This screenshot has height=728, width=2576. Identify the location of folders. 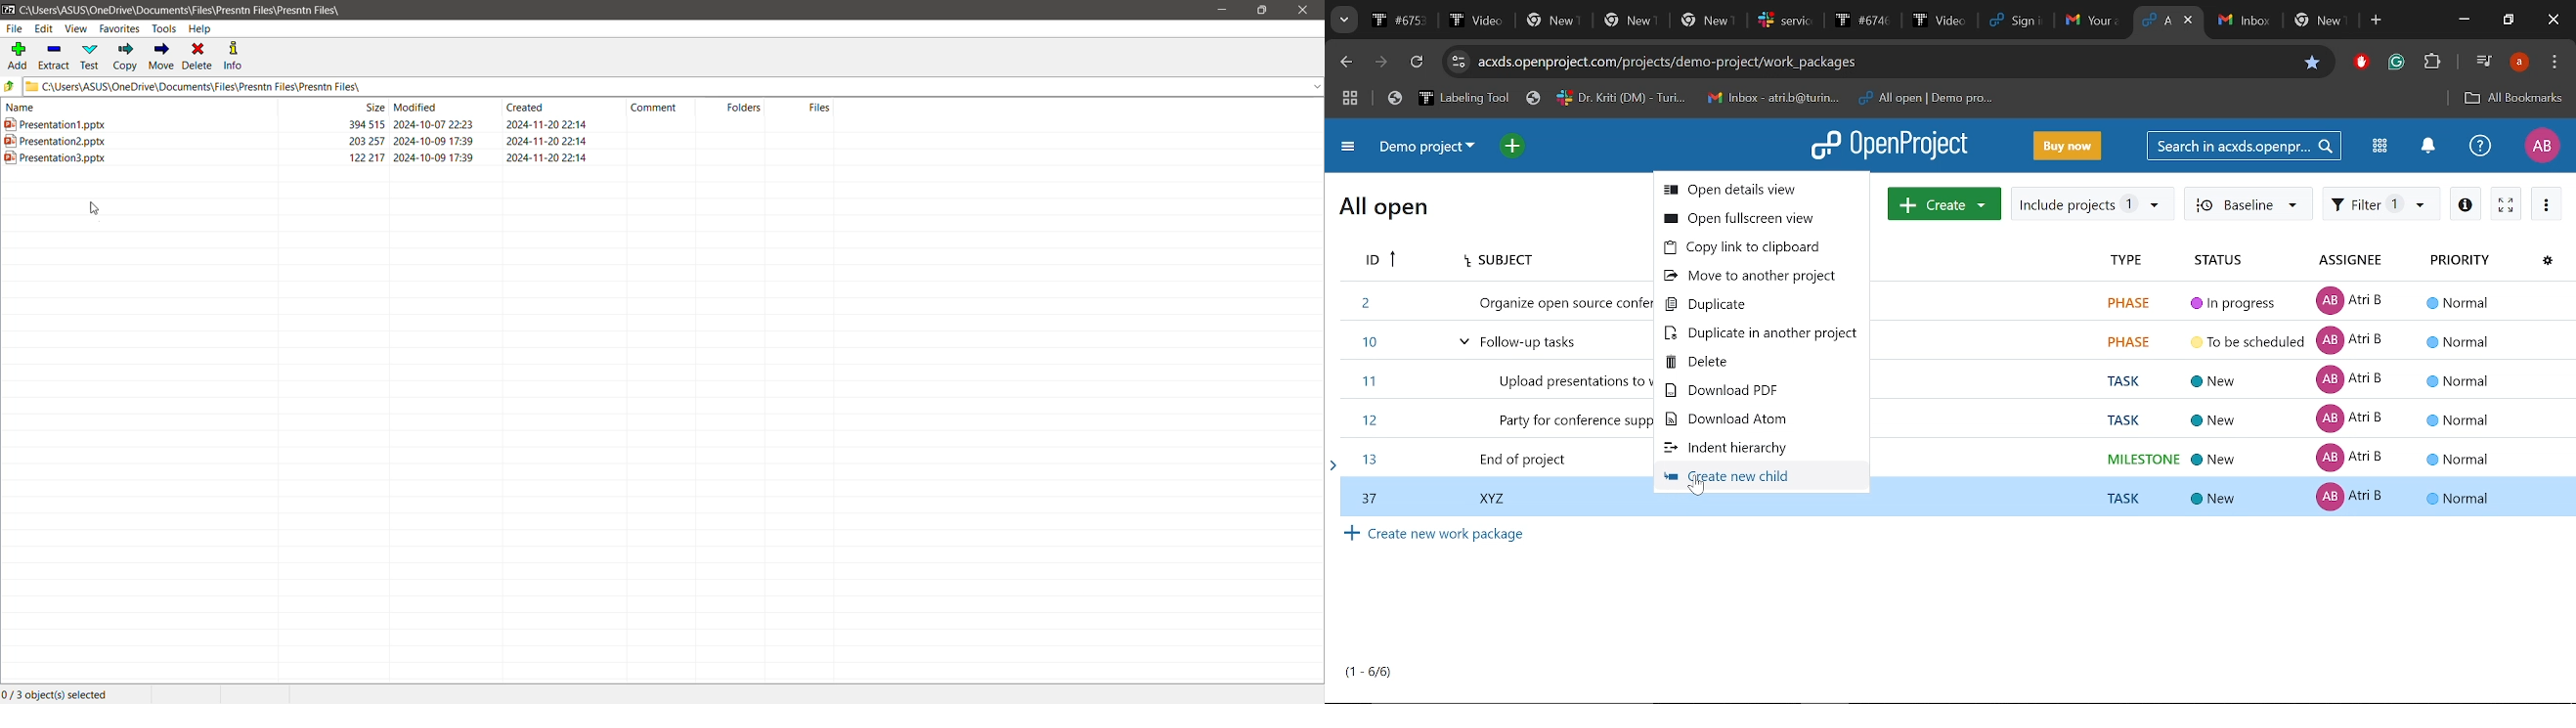
(744, 106).